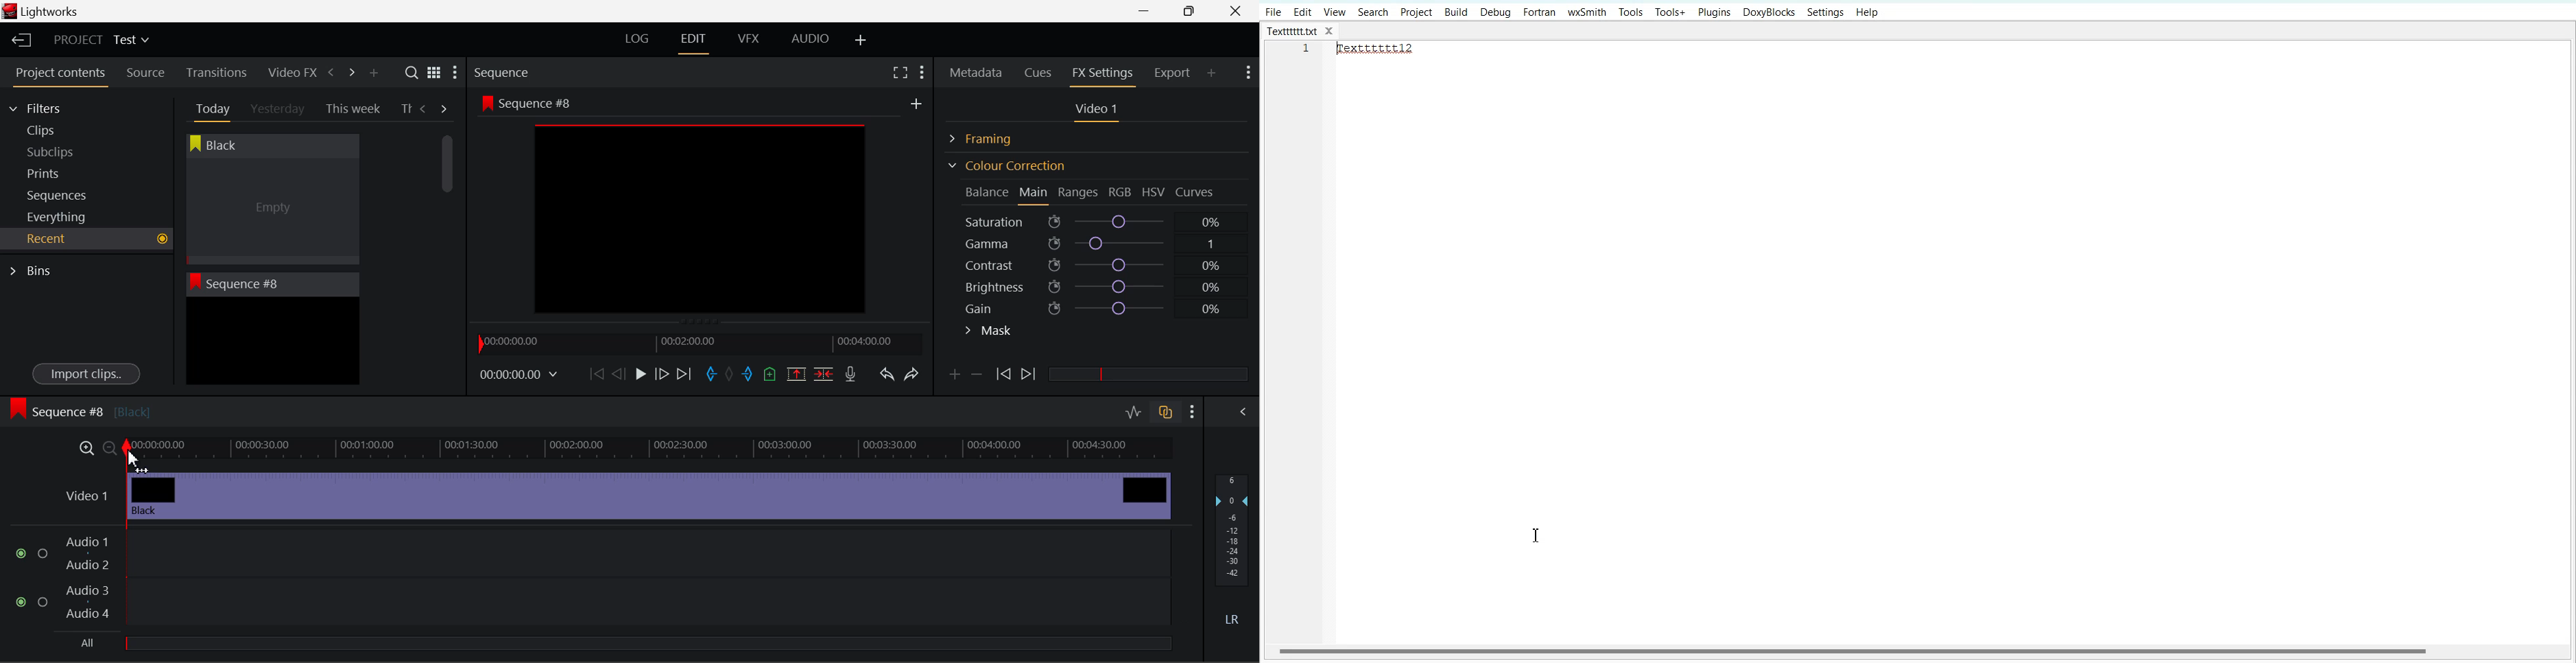  What do you see at coordinates (272, 343) in the screenshot?
I see `Recent Clip` at bounding box center [272, 343].